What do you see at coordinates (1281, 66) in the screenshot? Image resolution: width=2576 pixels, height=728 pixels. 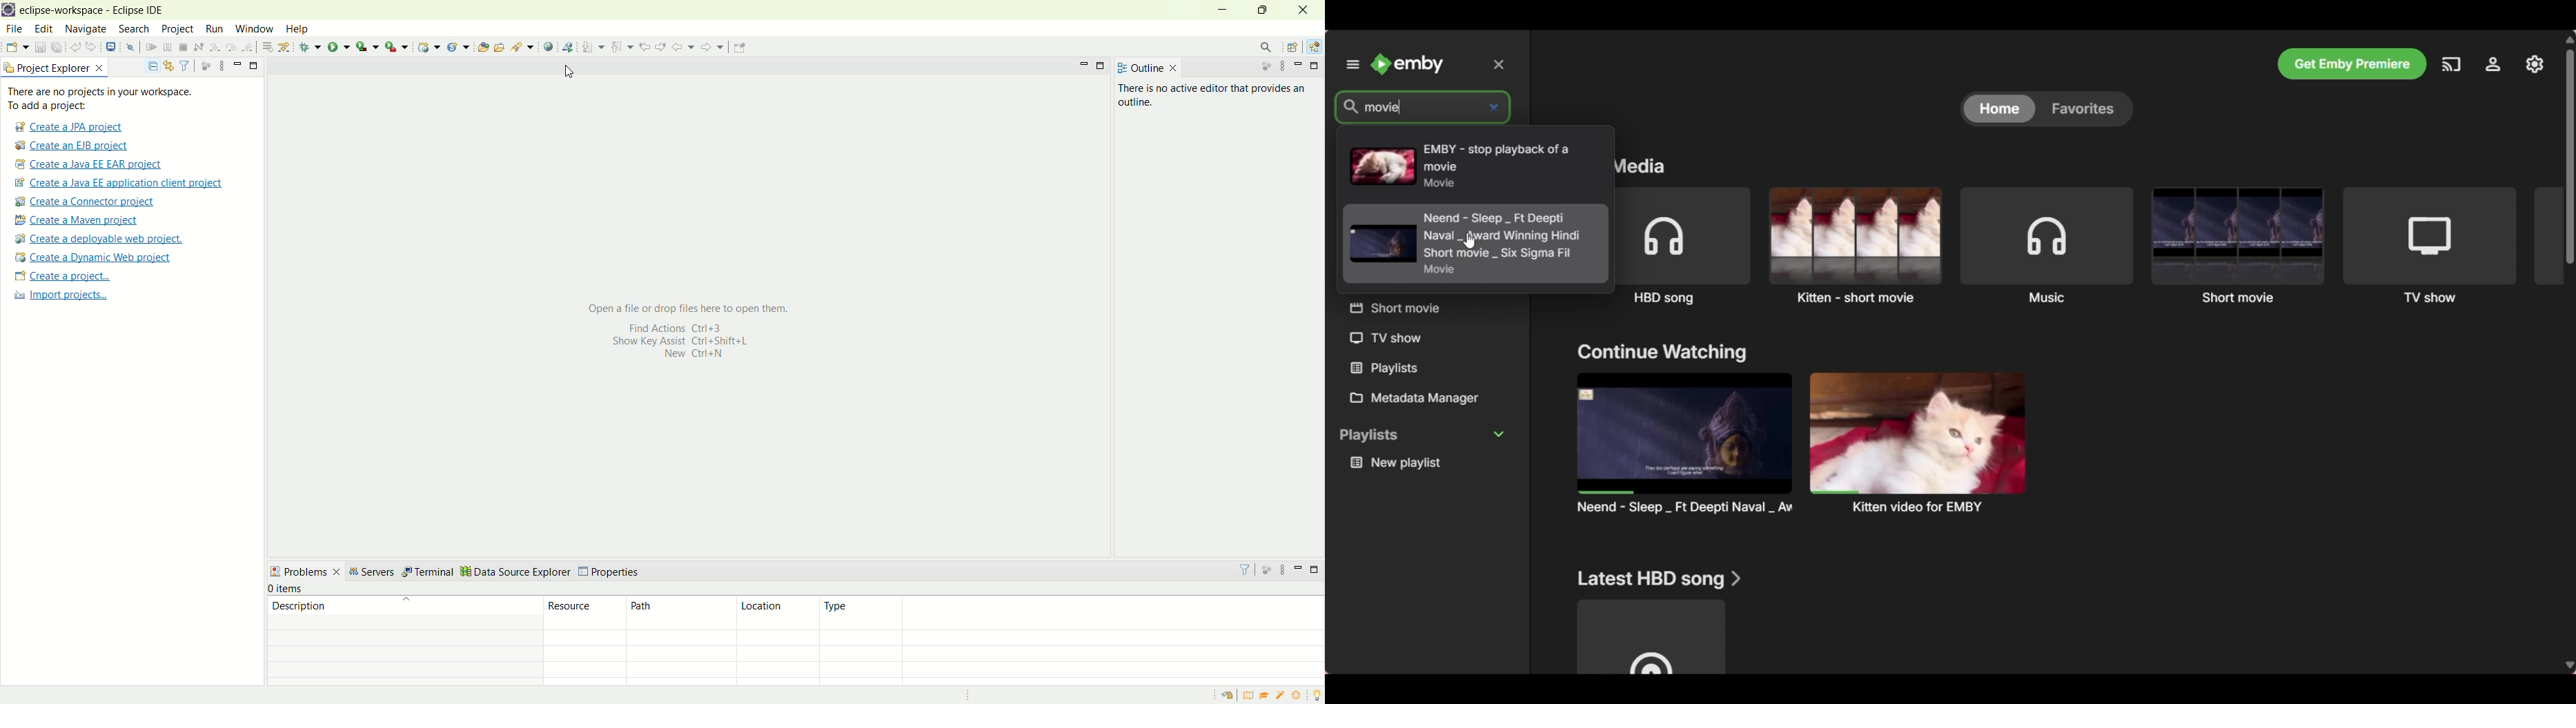 I see `view menu` at bounding box center [1281, 66].